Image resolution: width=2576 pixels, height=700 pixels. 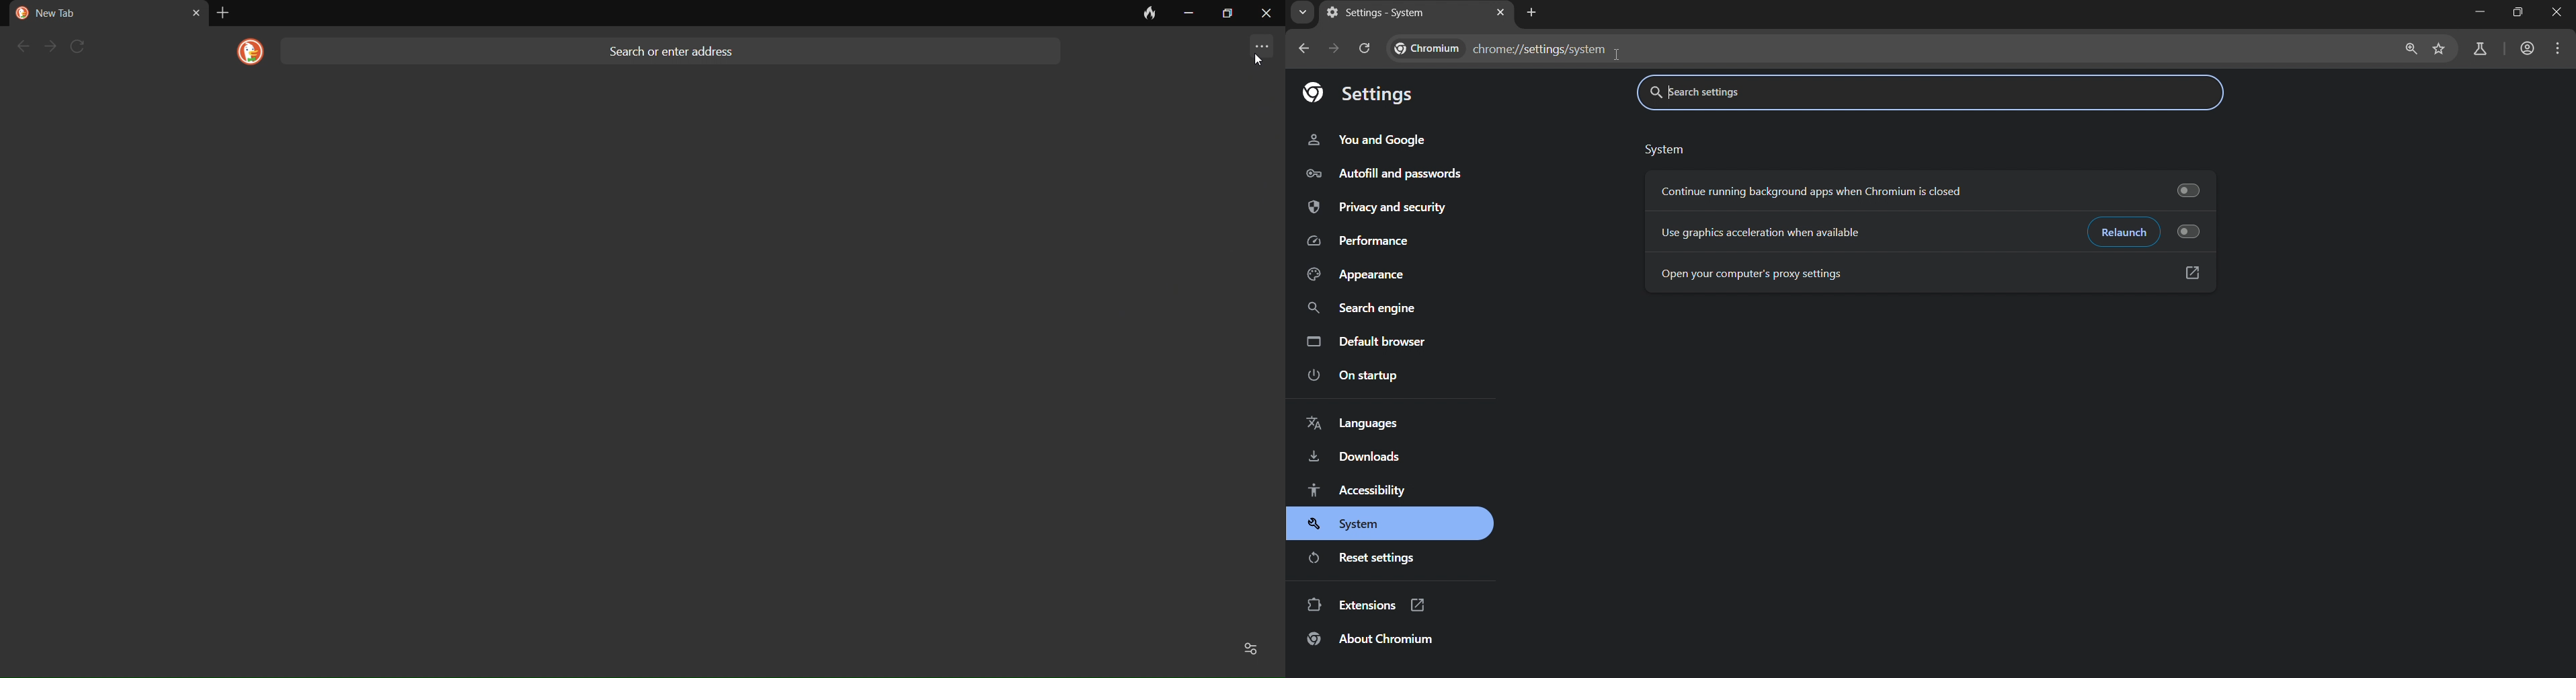 What do you see at coordinates (2442, 48) in the screenshot?
I see `bookmark page` at bounding box center [2442, 48].